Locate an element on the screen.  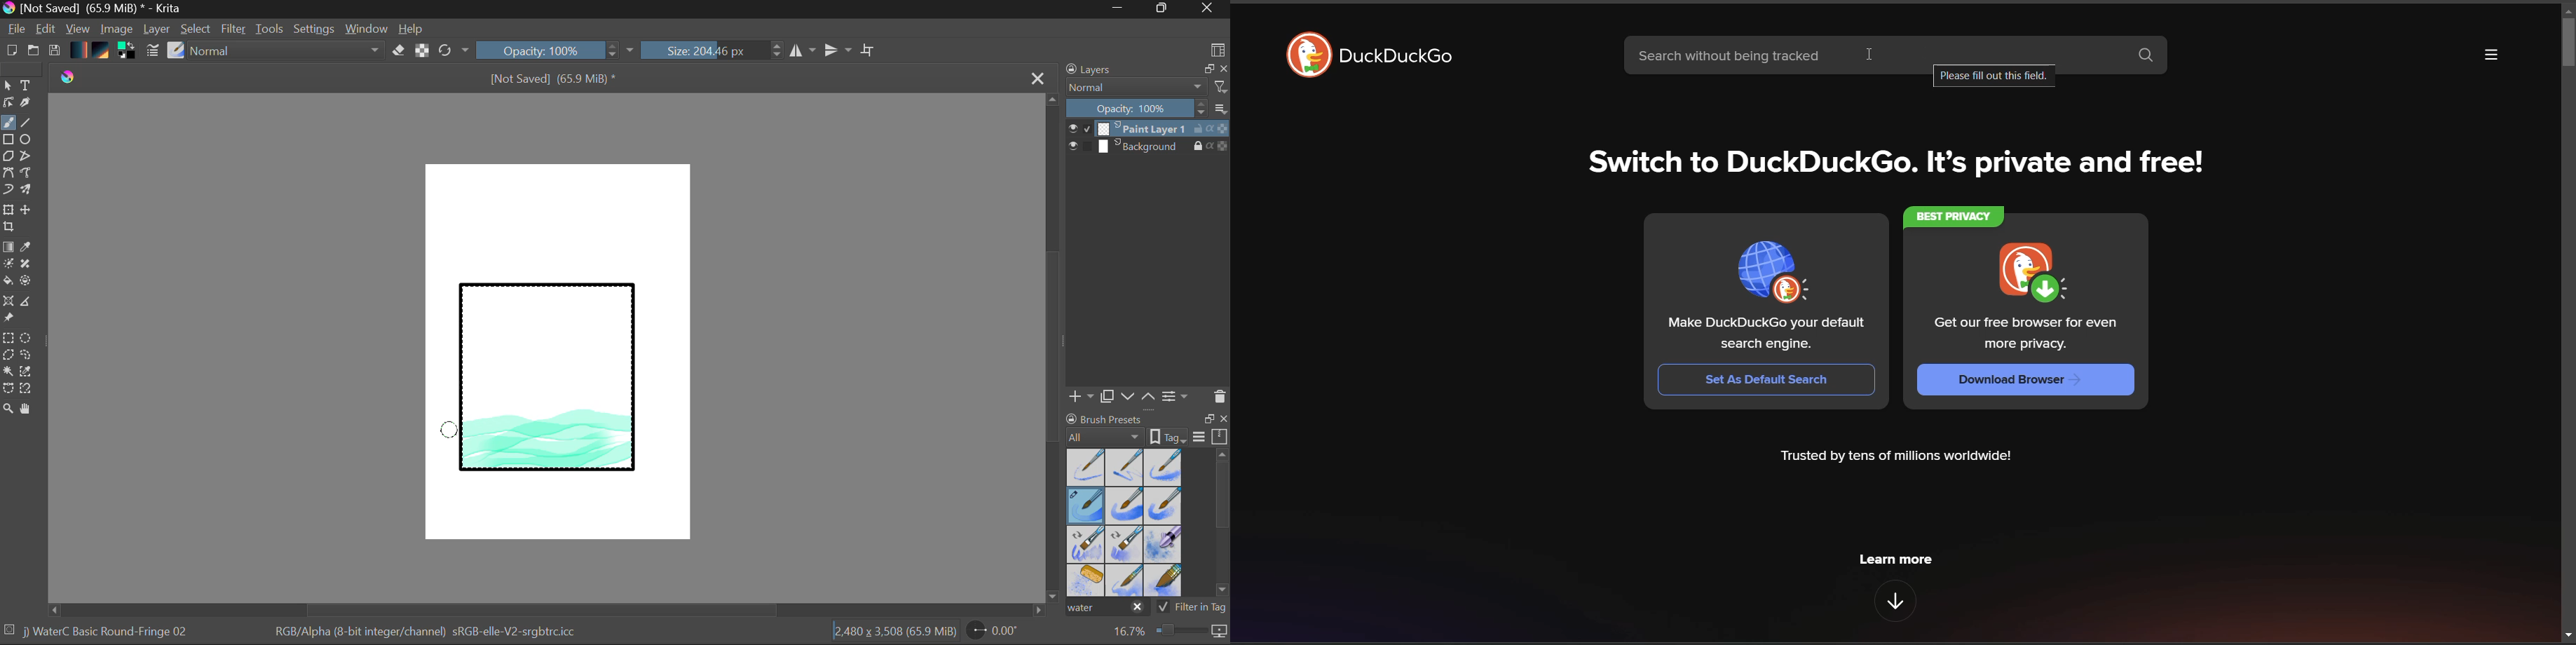
New is located at coordinates (11, 52).